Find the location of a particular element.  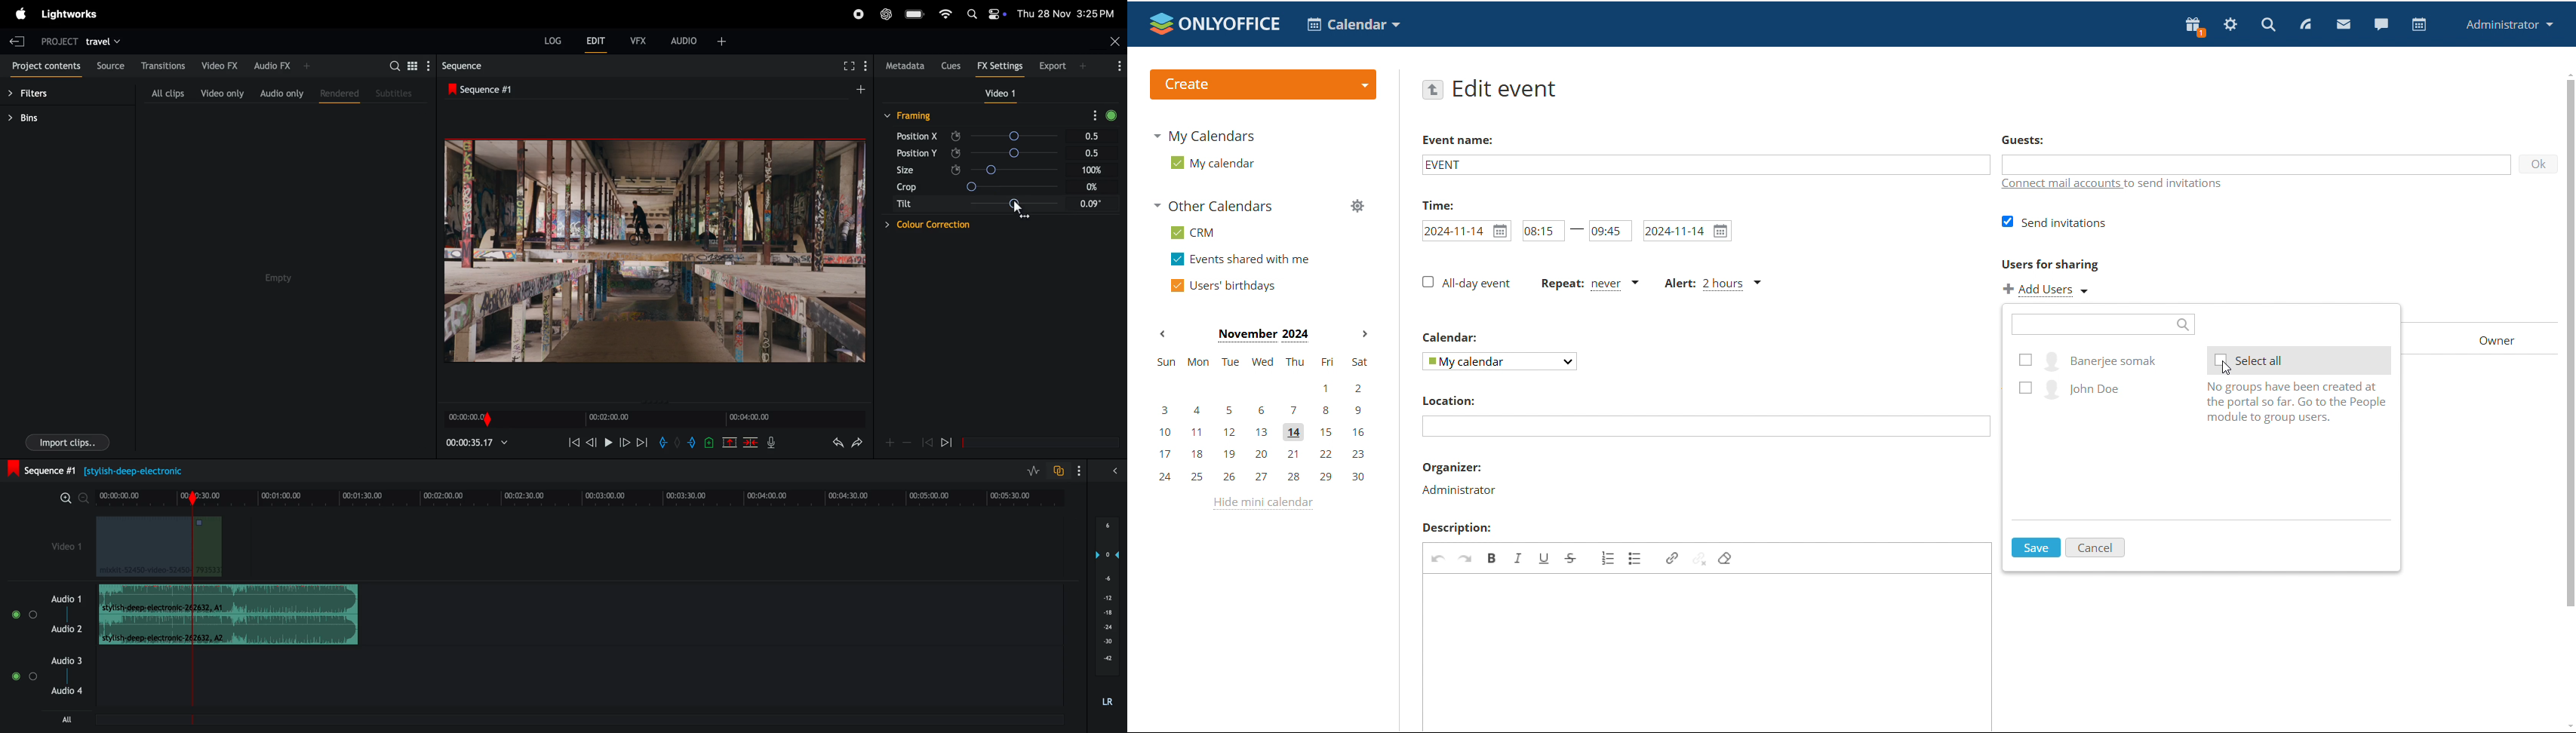

insert/remove bulleted list is located at coordinates (1635, 557).